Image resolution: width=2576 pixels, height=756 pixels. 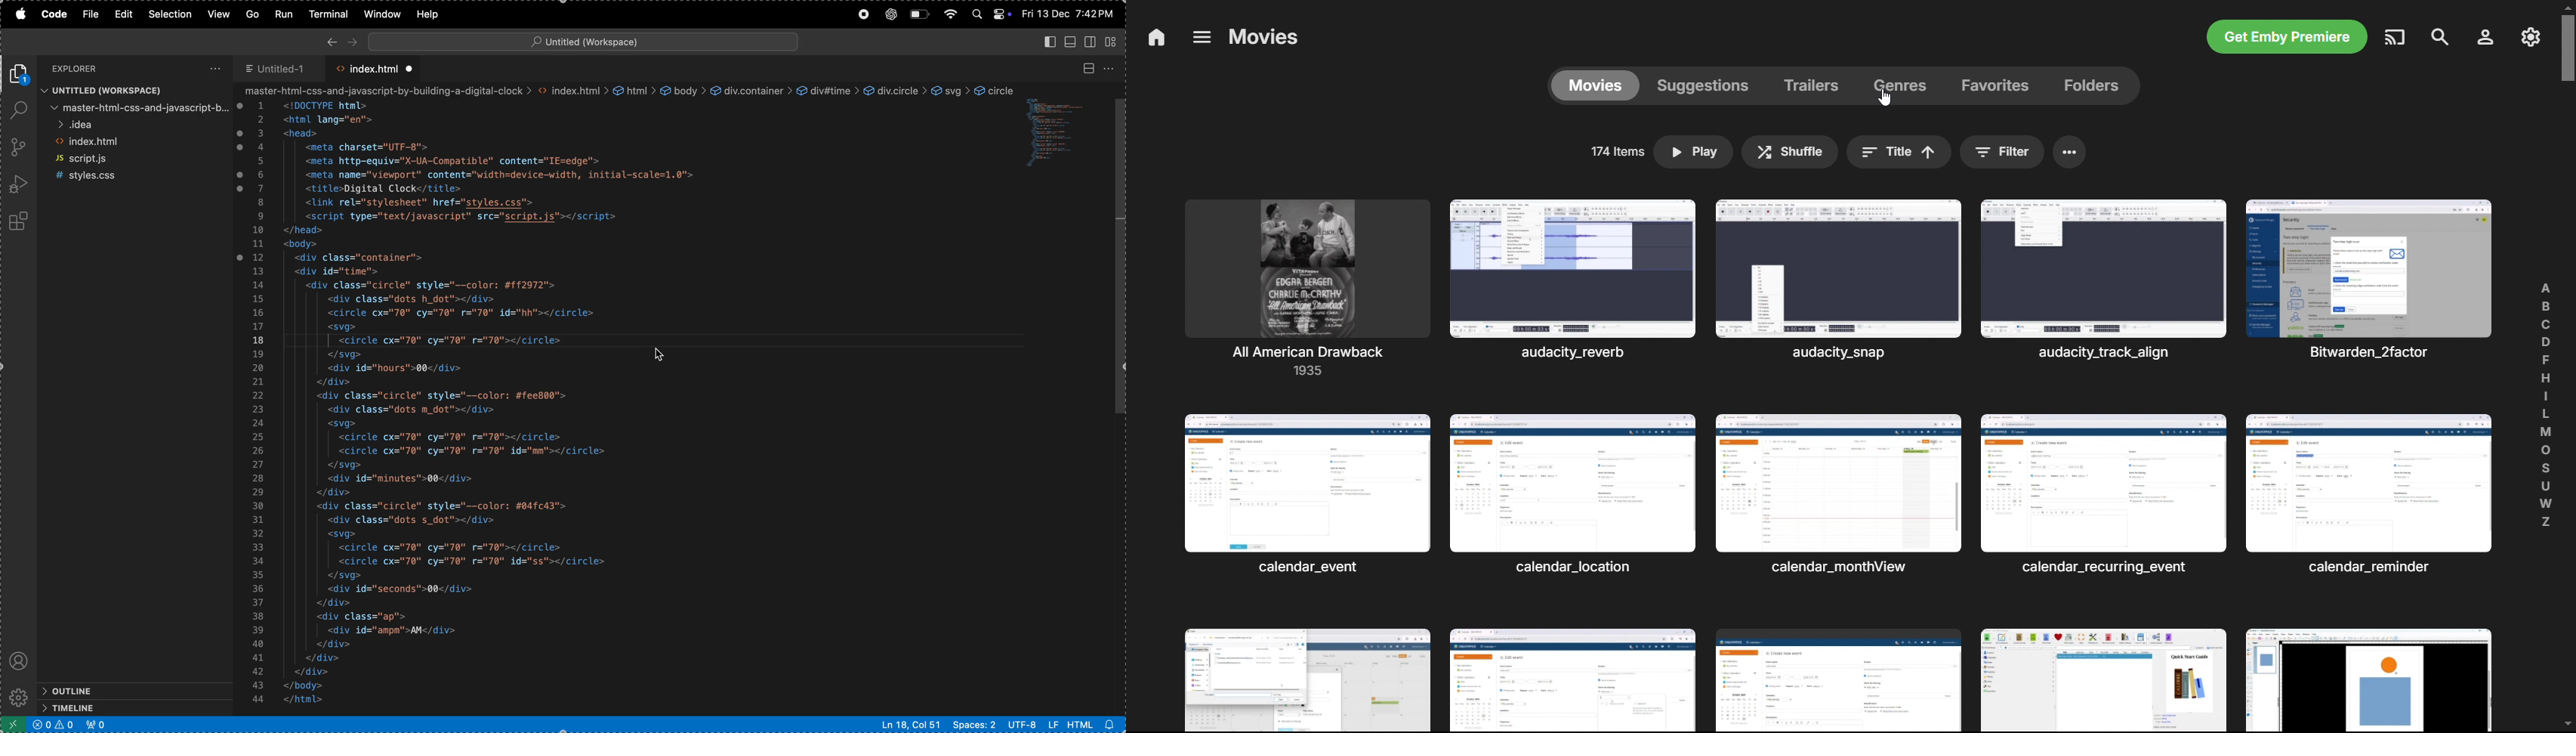 I want to click on battery, so click(x=921, y=14).